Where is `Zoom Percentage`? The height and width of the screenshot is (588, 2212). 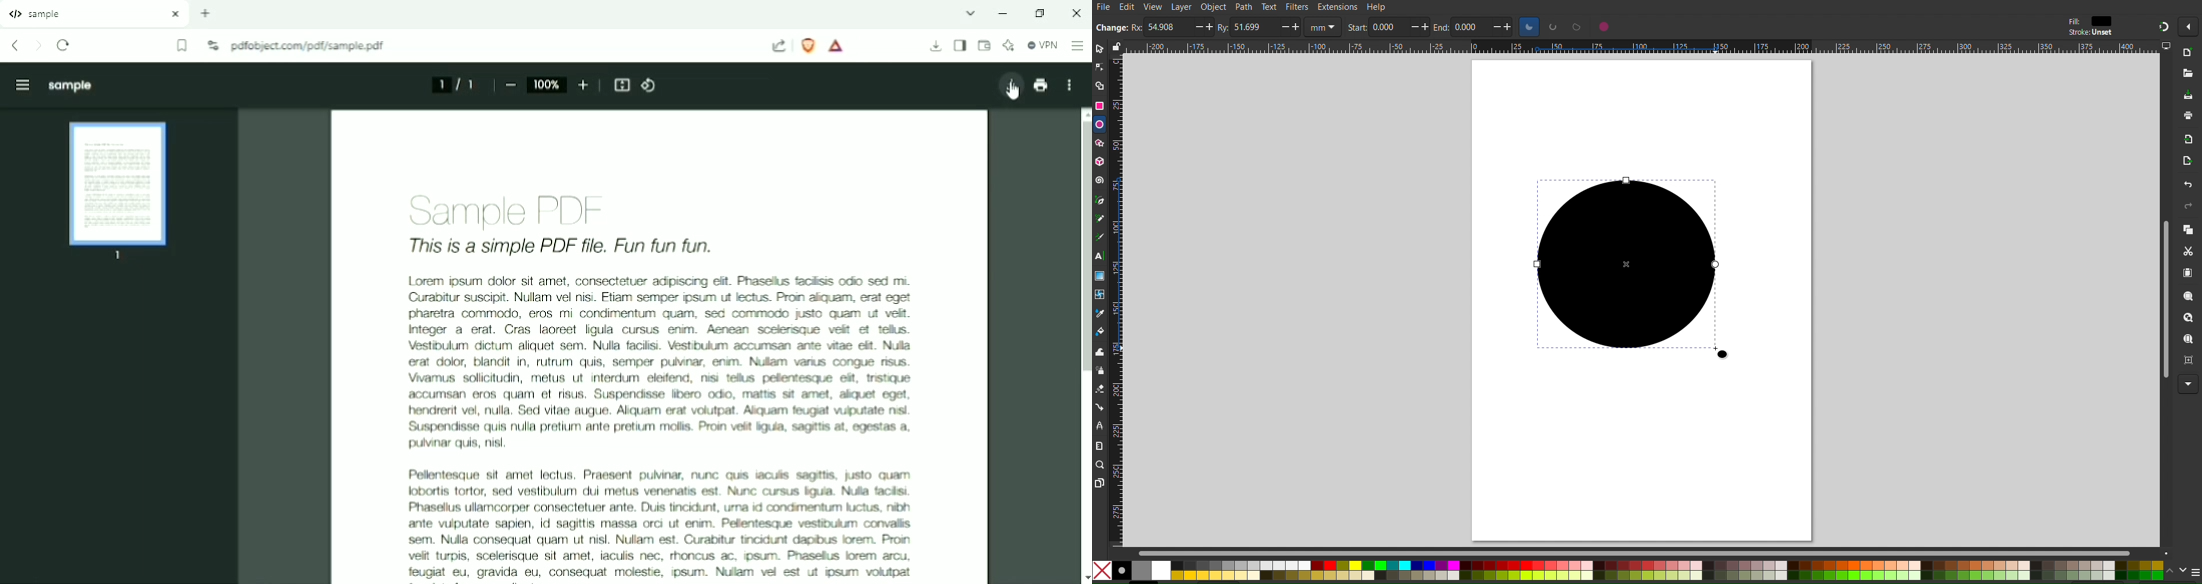
Zoom Percentage is located at coordinates (547, 84).